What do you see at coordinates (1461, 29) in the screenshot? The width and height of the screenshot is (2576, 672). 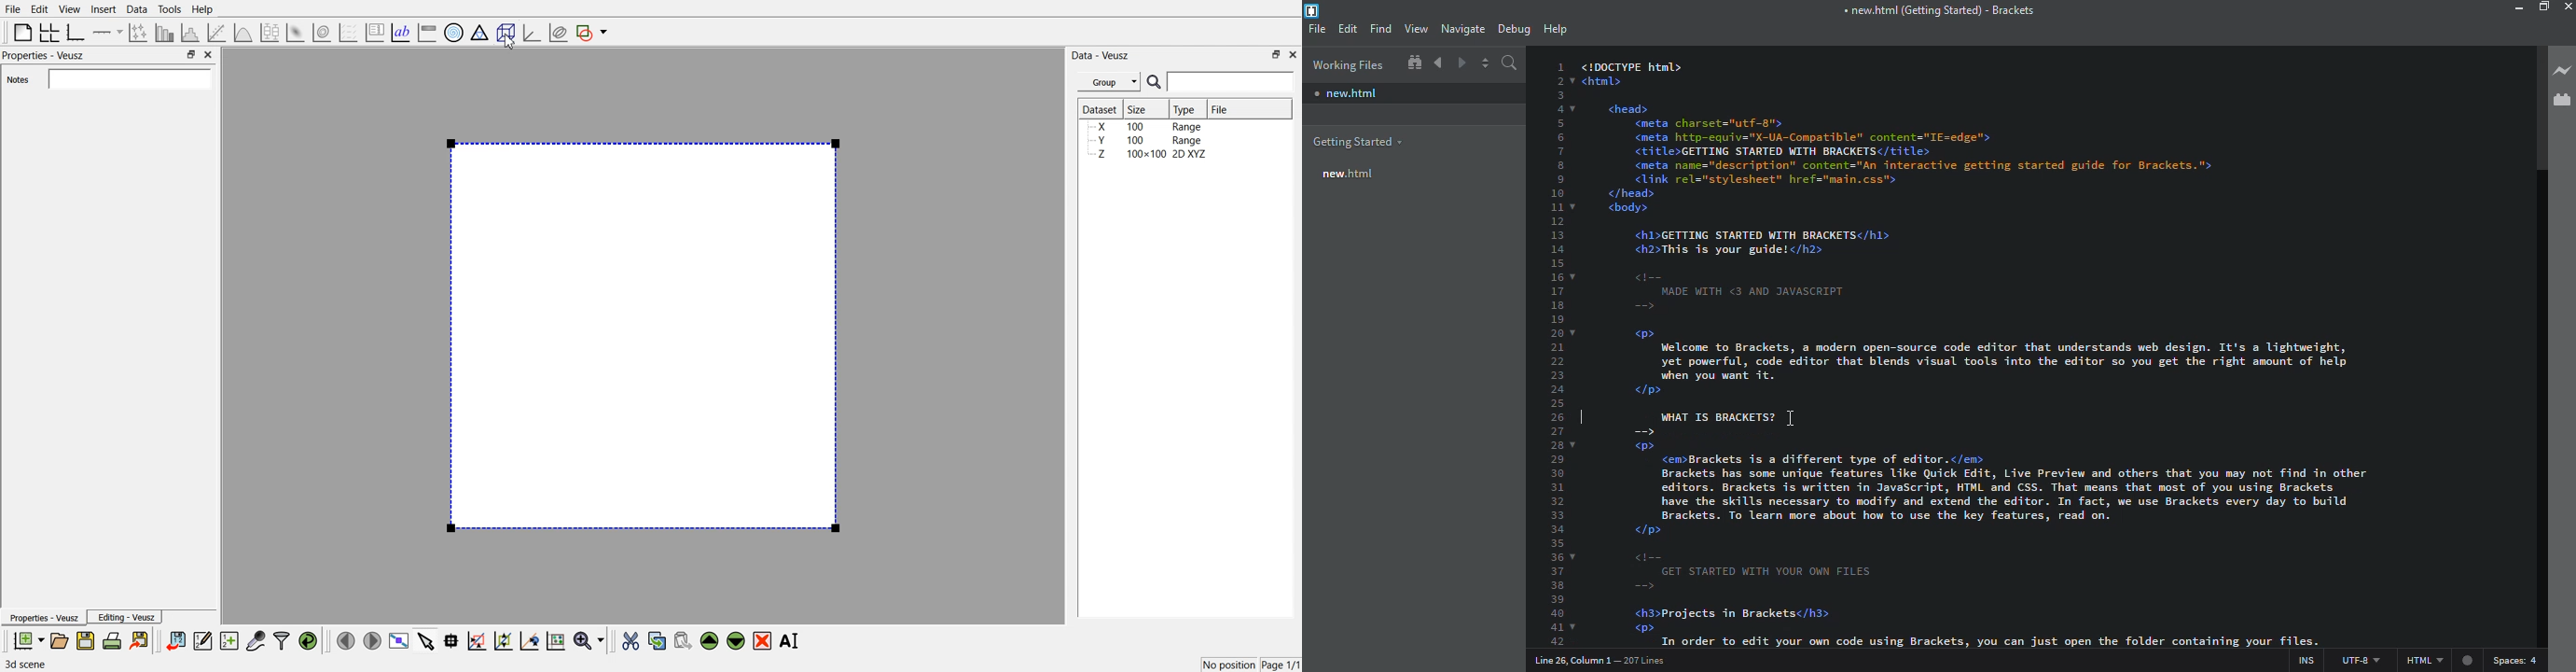 I see `navigate` at bounding box center [1461, 29].